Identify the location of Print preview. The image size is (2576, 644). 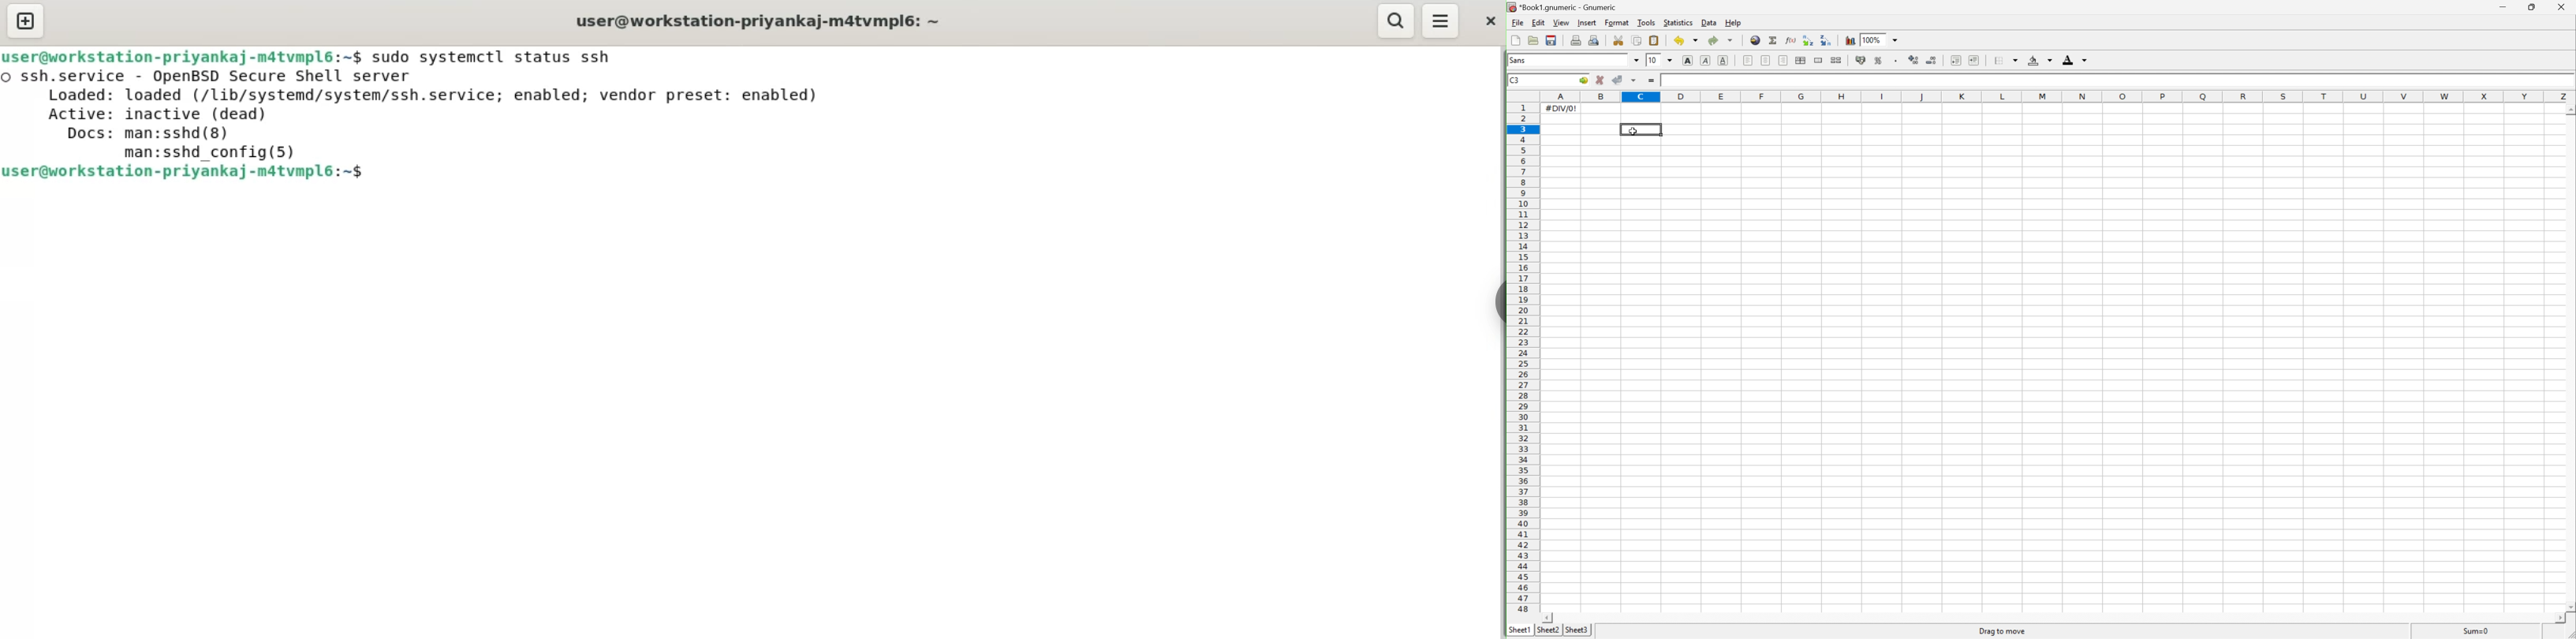
(1596, 40).